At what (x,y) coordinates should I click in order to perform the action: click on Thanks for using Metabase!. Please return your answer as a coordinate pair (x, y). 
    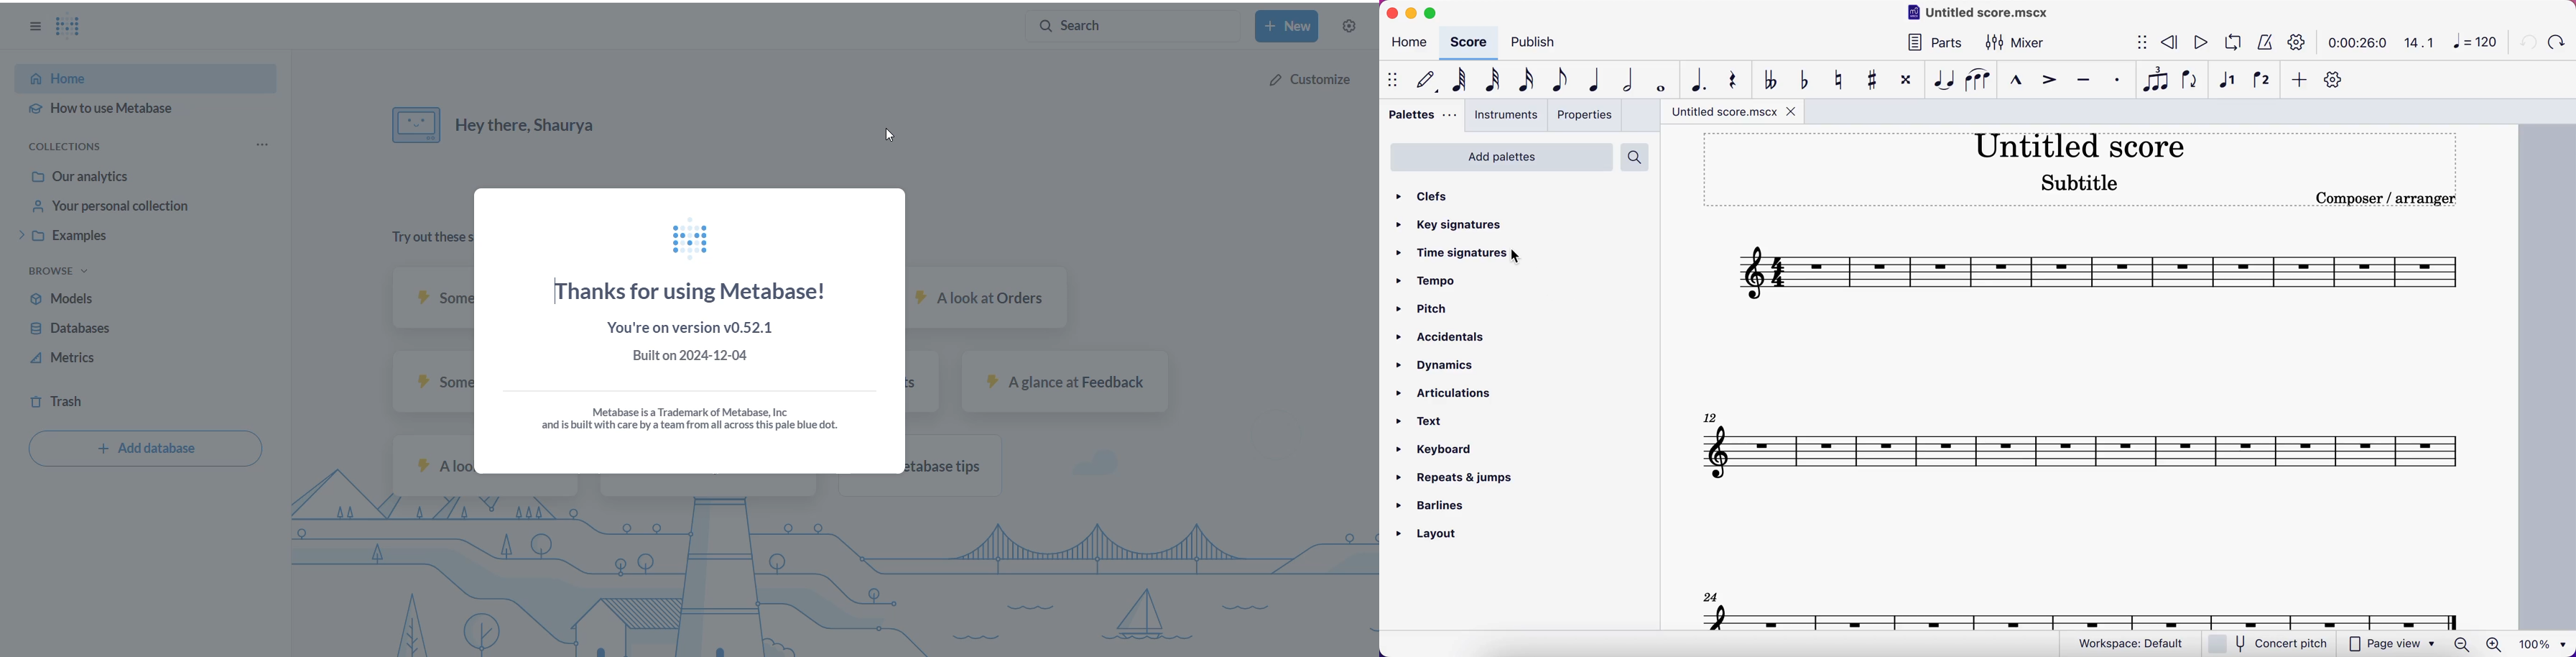
    Looking at the image, I should click on (692, 289).